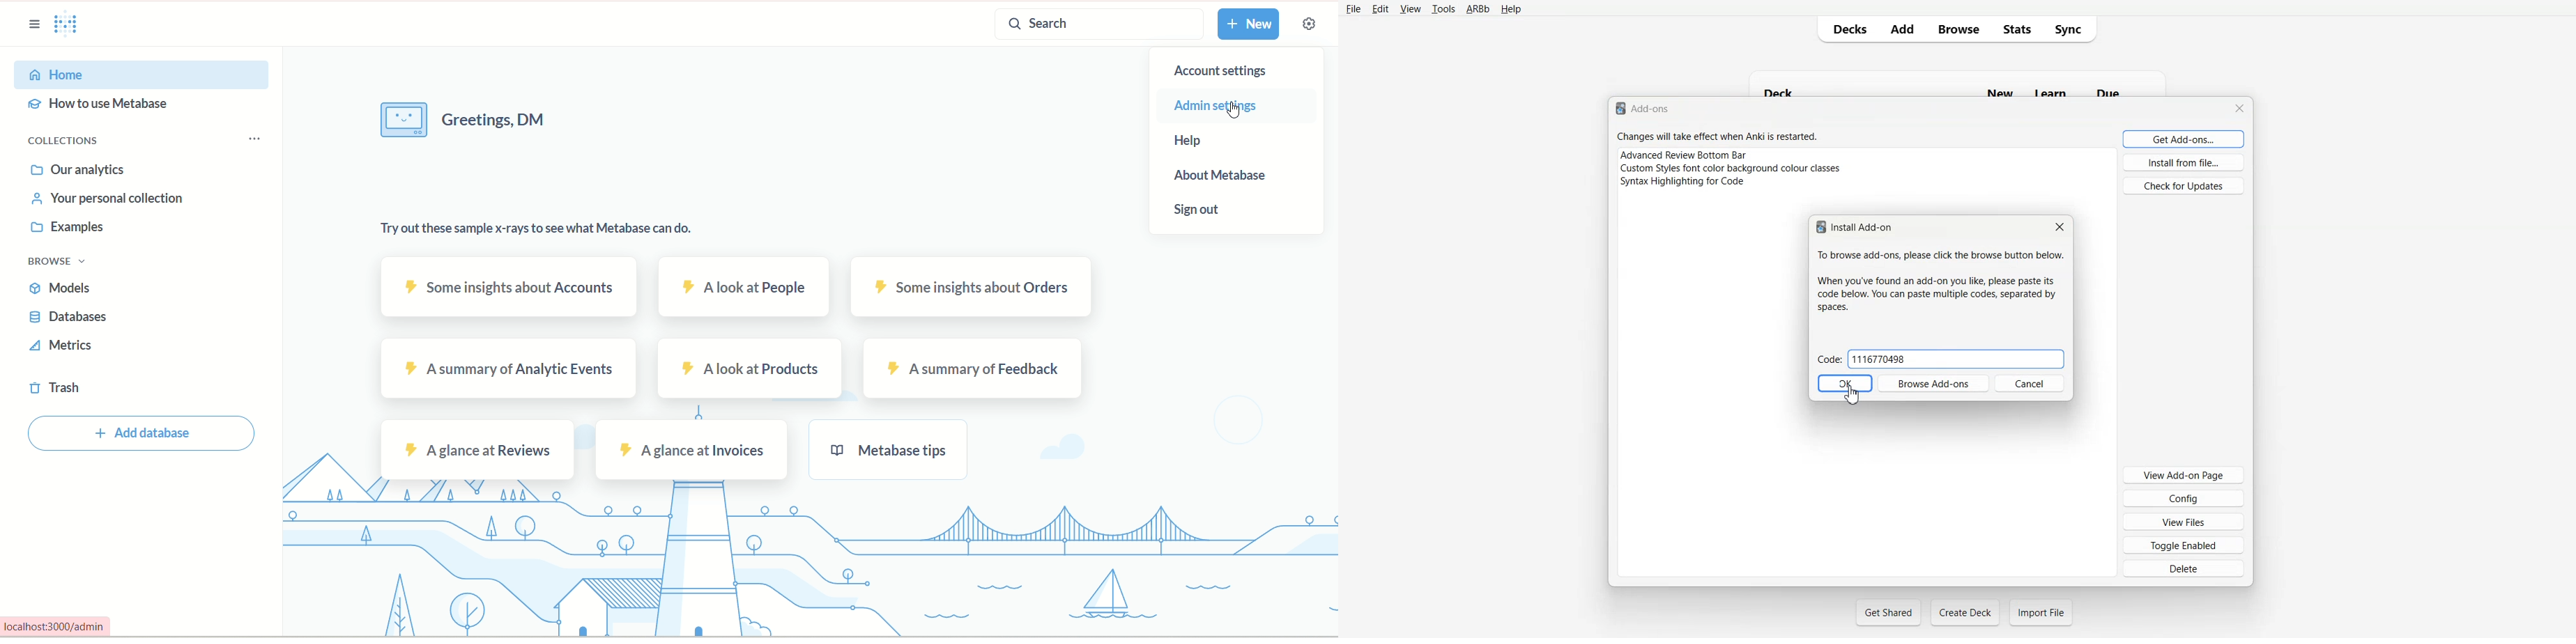 Image resolution: width=2576 pixels, height=644 pixels. Describe the element at coordinates (2184, 568) in the screenshot. I see `Delete` at that location.